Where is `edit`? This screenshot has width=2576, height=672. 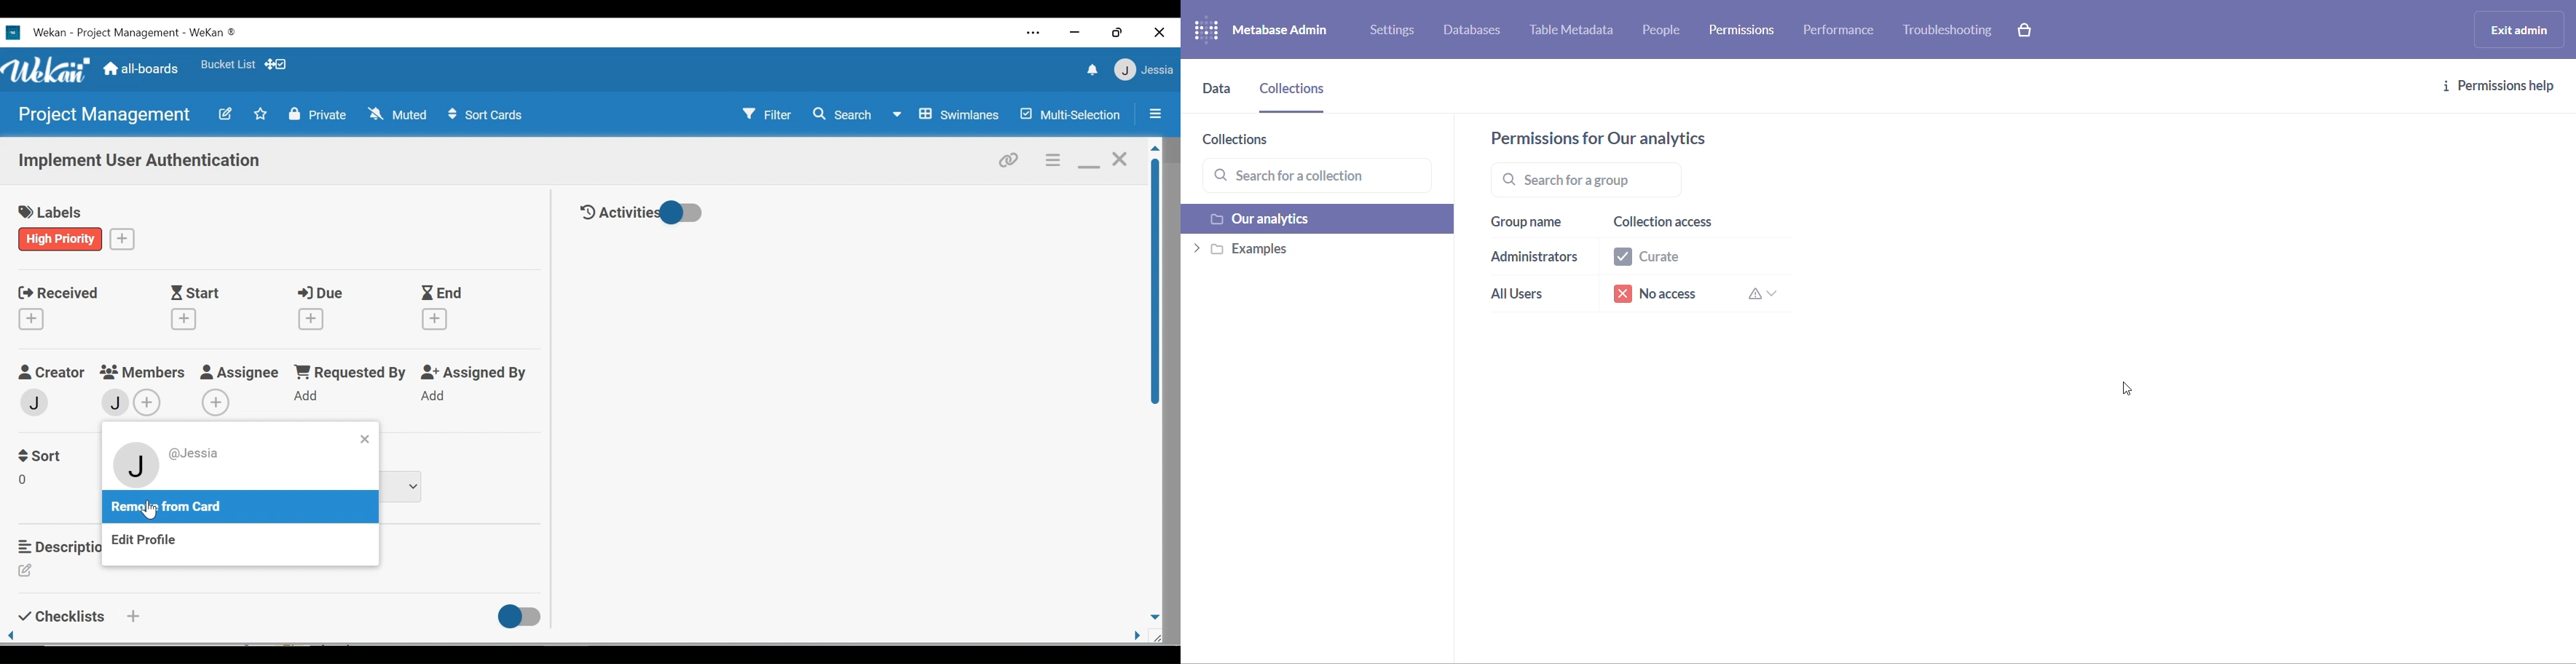
edit is located at coordinates (25, 571).